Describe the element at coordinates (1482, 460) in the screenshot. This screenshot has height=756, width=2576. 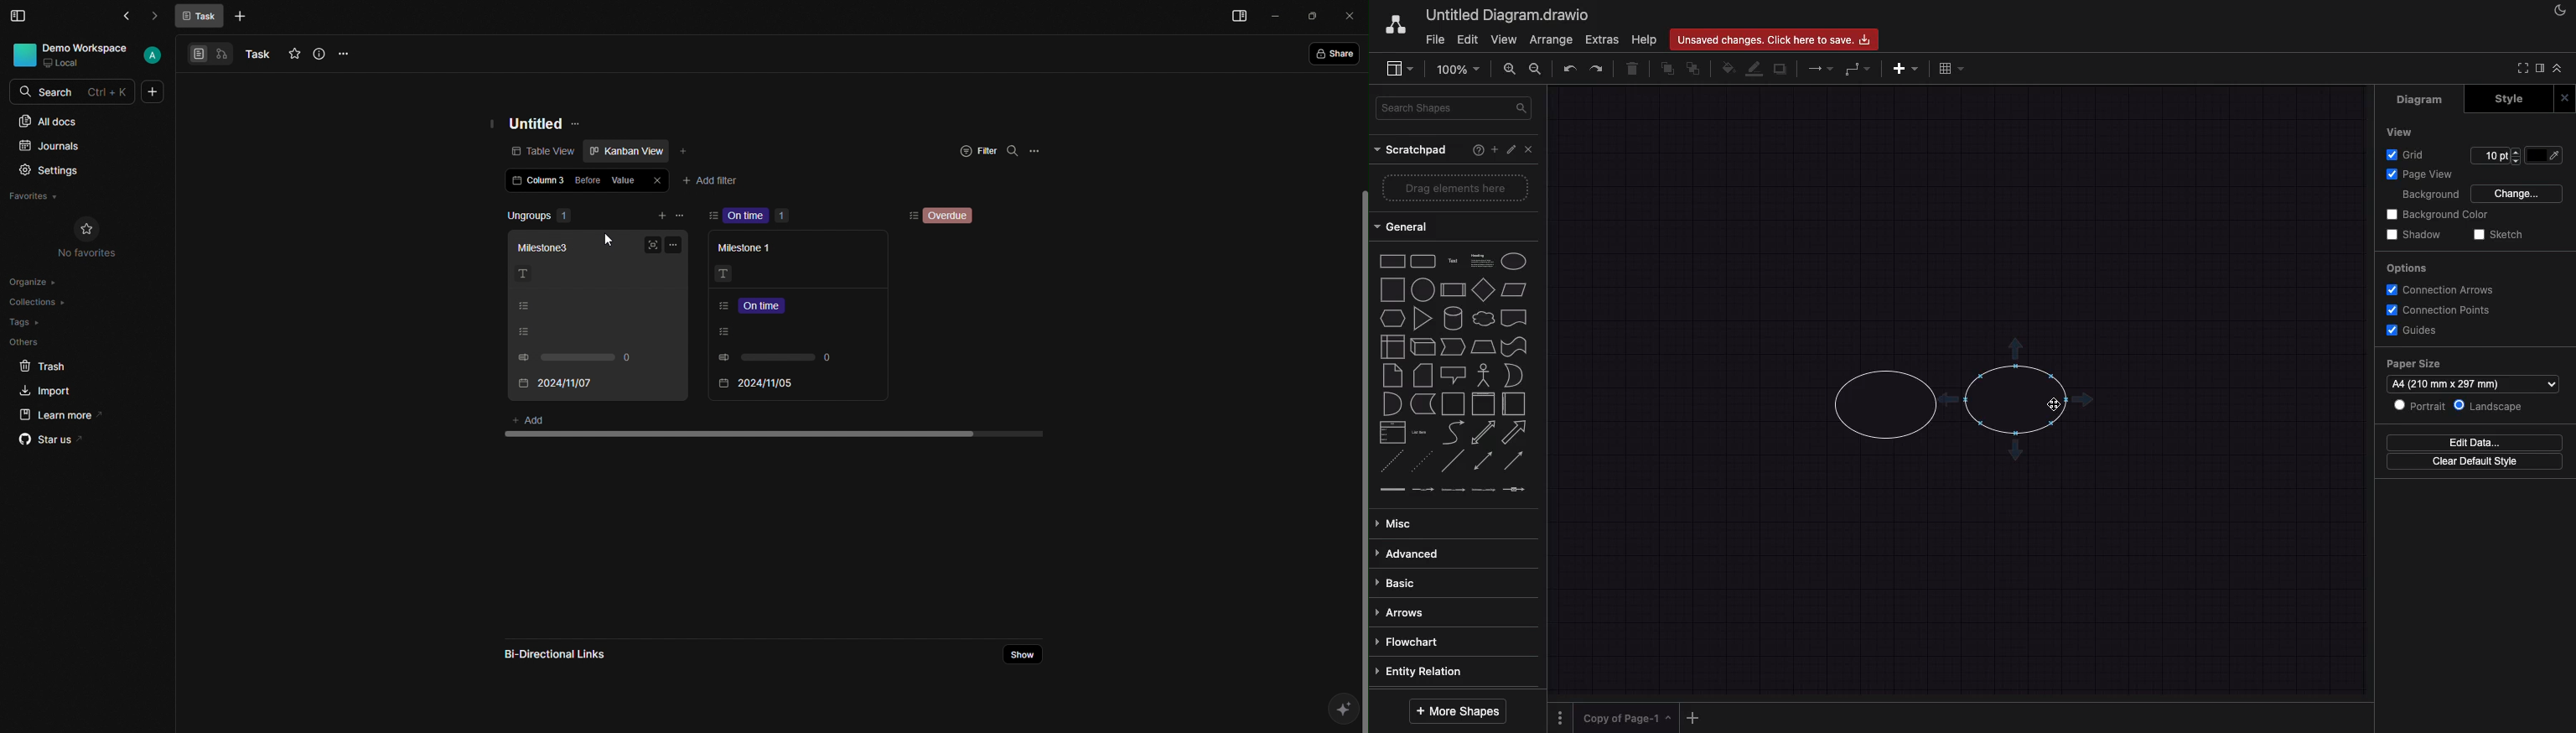
I see `bidirectional connector` at that location.